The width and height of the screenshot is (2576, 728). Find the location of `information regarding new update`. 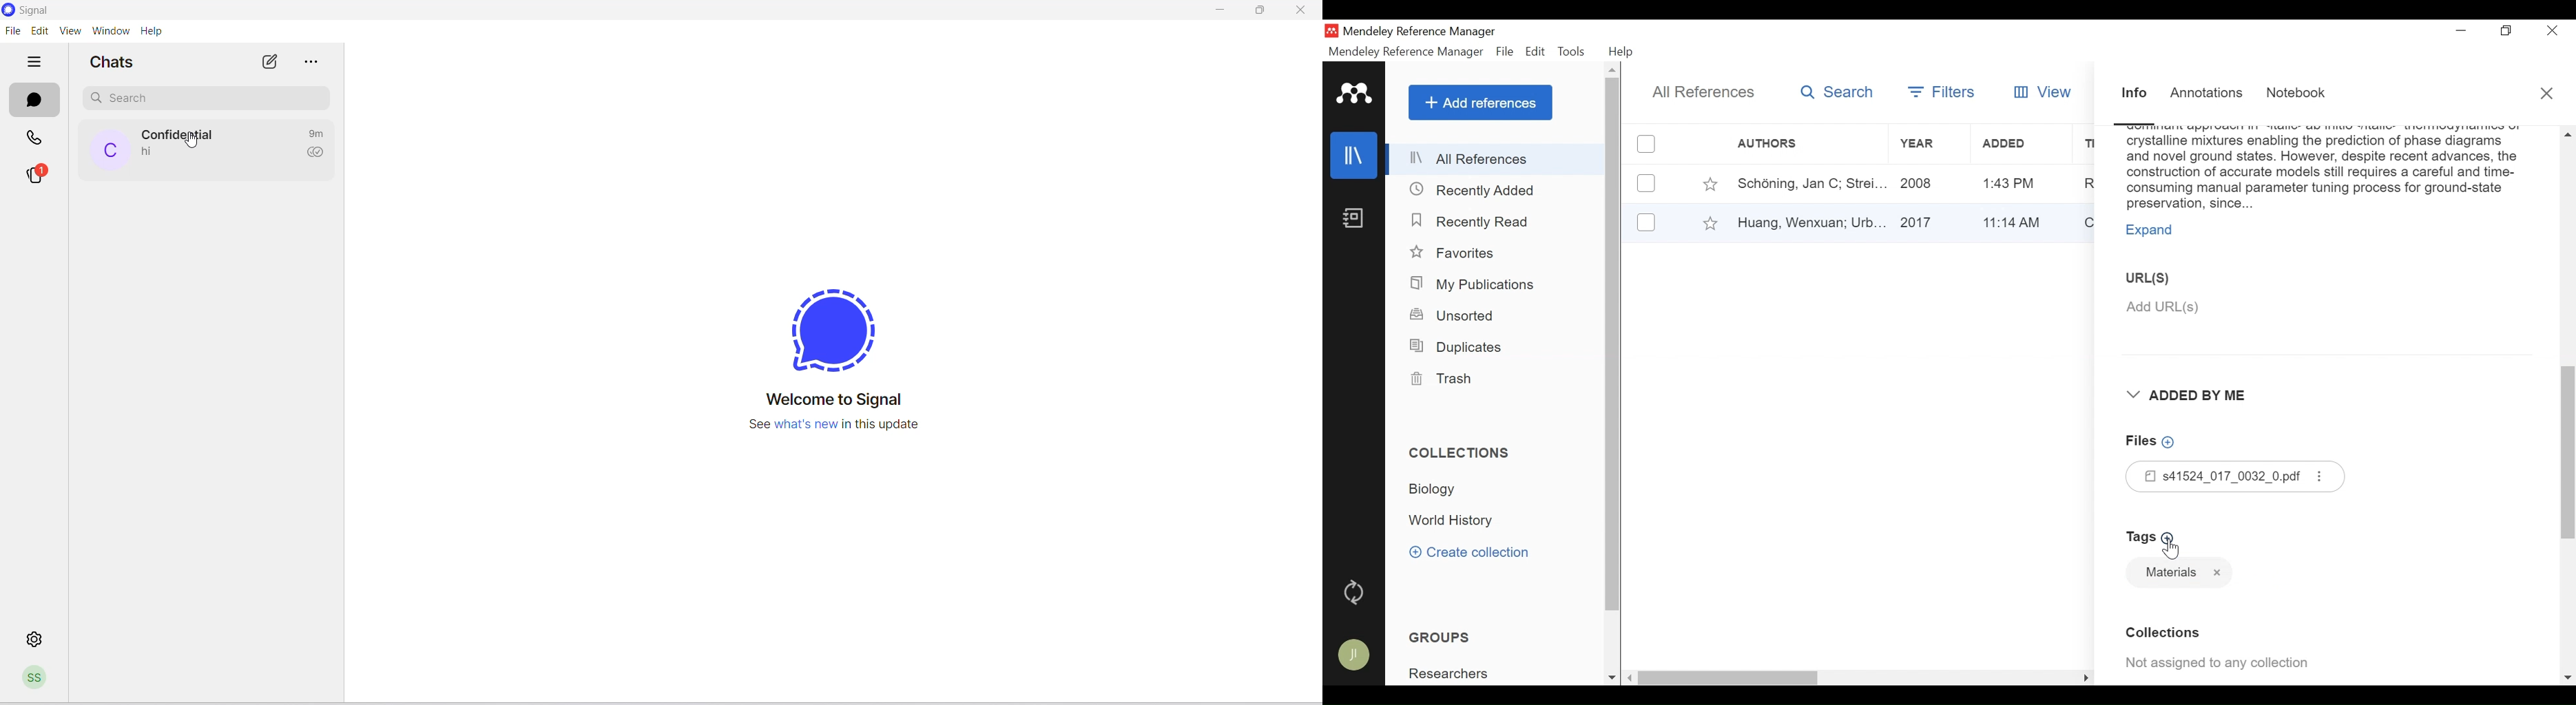

information regarding new update is located at coordinates (833, 432).